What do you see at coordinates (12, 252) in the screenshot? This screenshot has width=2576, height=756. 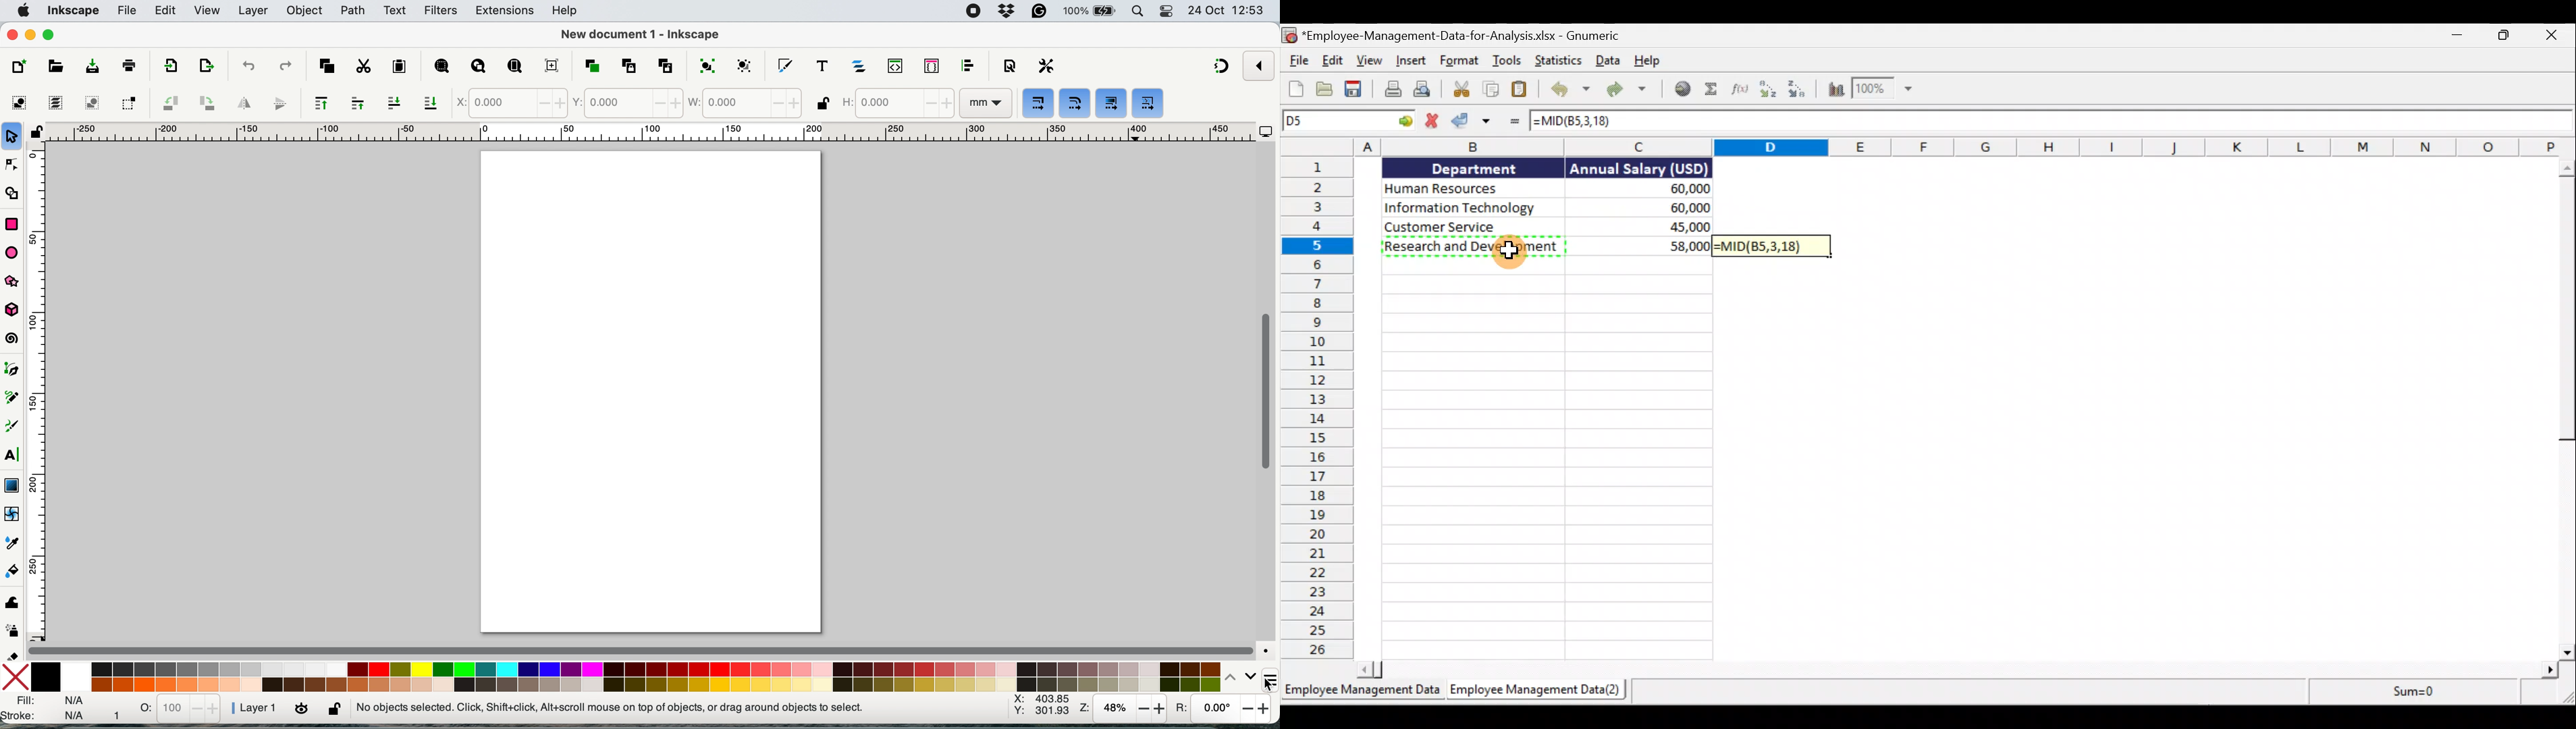 I see `ellipse arc tool` at bounding box center [12, 252].